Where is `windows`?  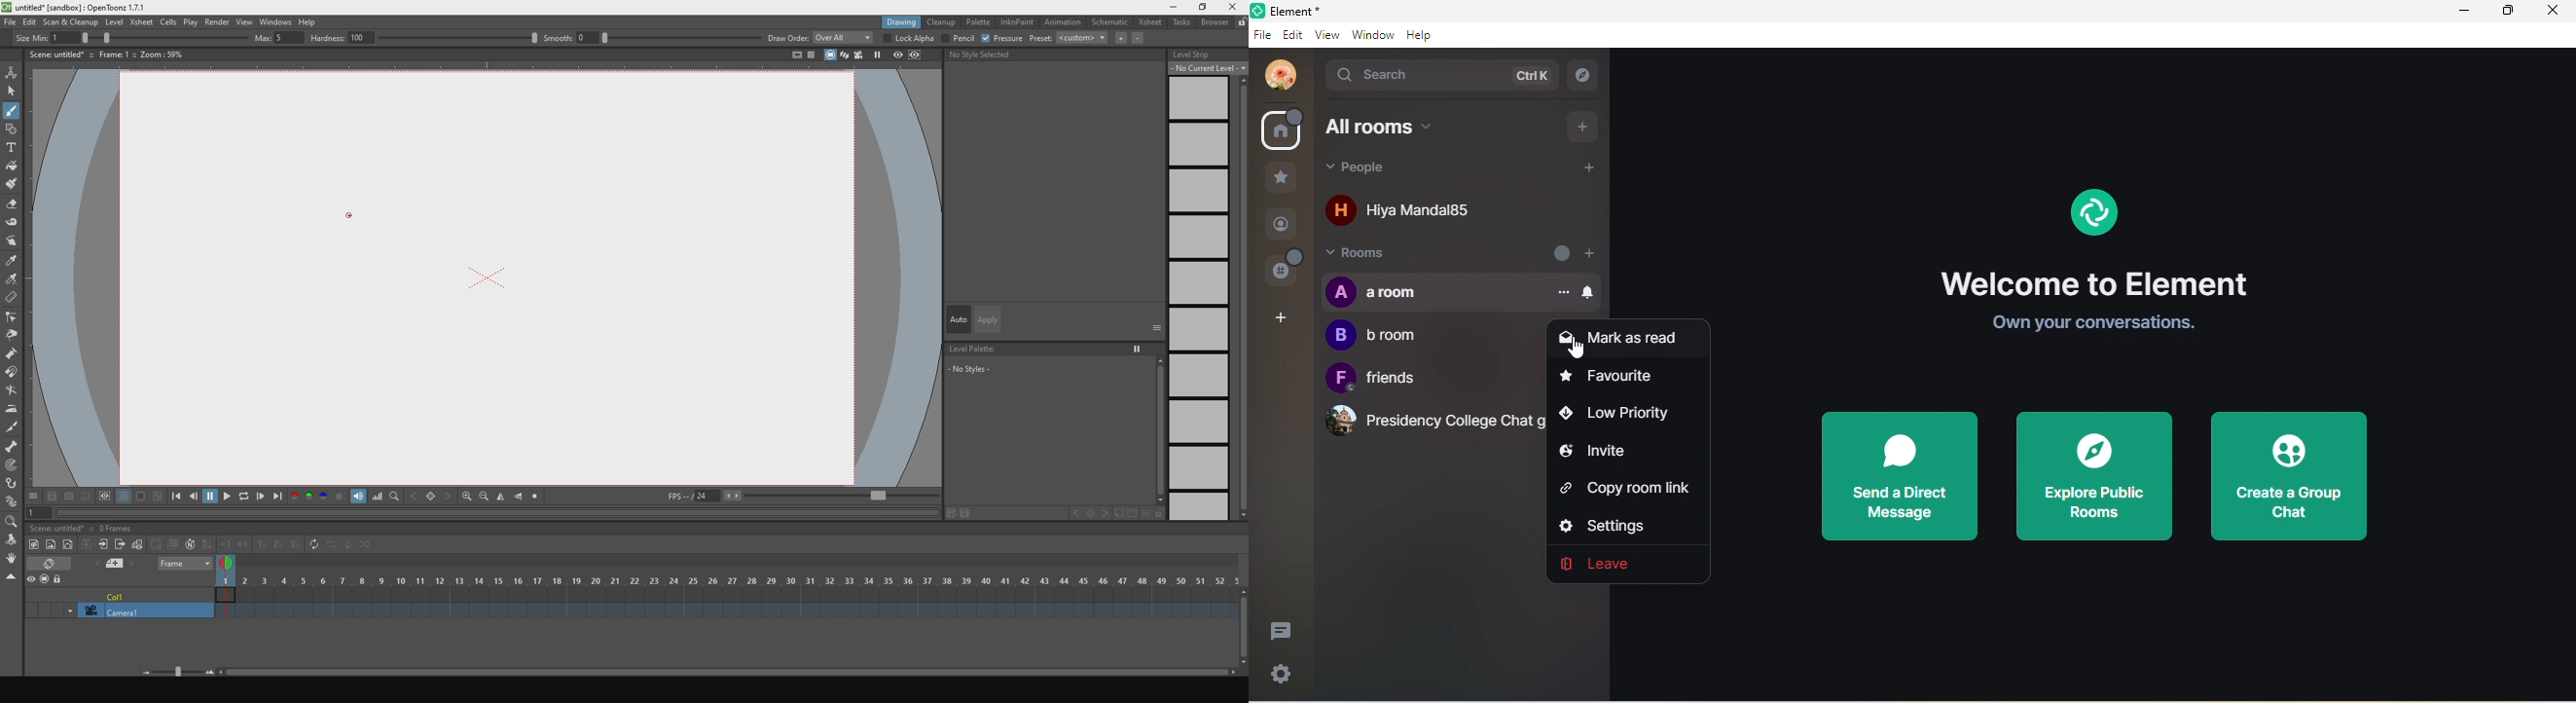 windows is located at coordinates (275, 20).